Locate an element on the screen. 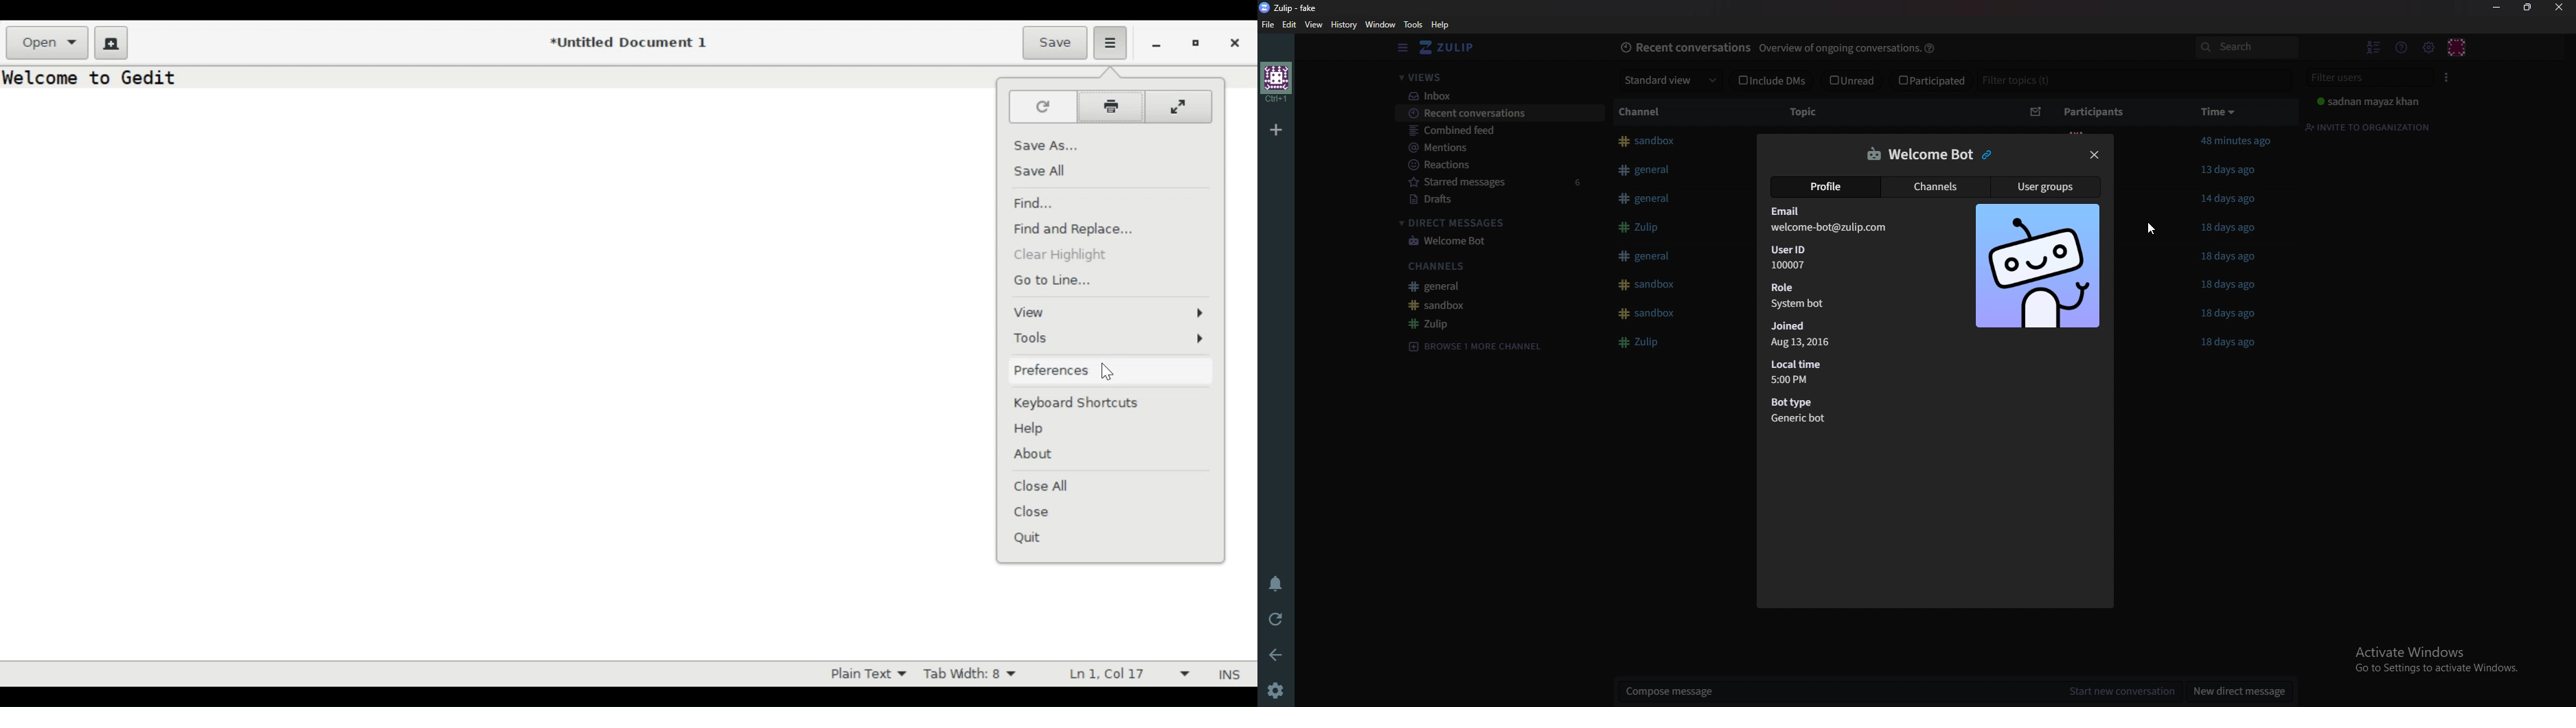 The height and width of the screenshot is (728, 2576). Channels is located at coordinates (1497, 267).